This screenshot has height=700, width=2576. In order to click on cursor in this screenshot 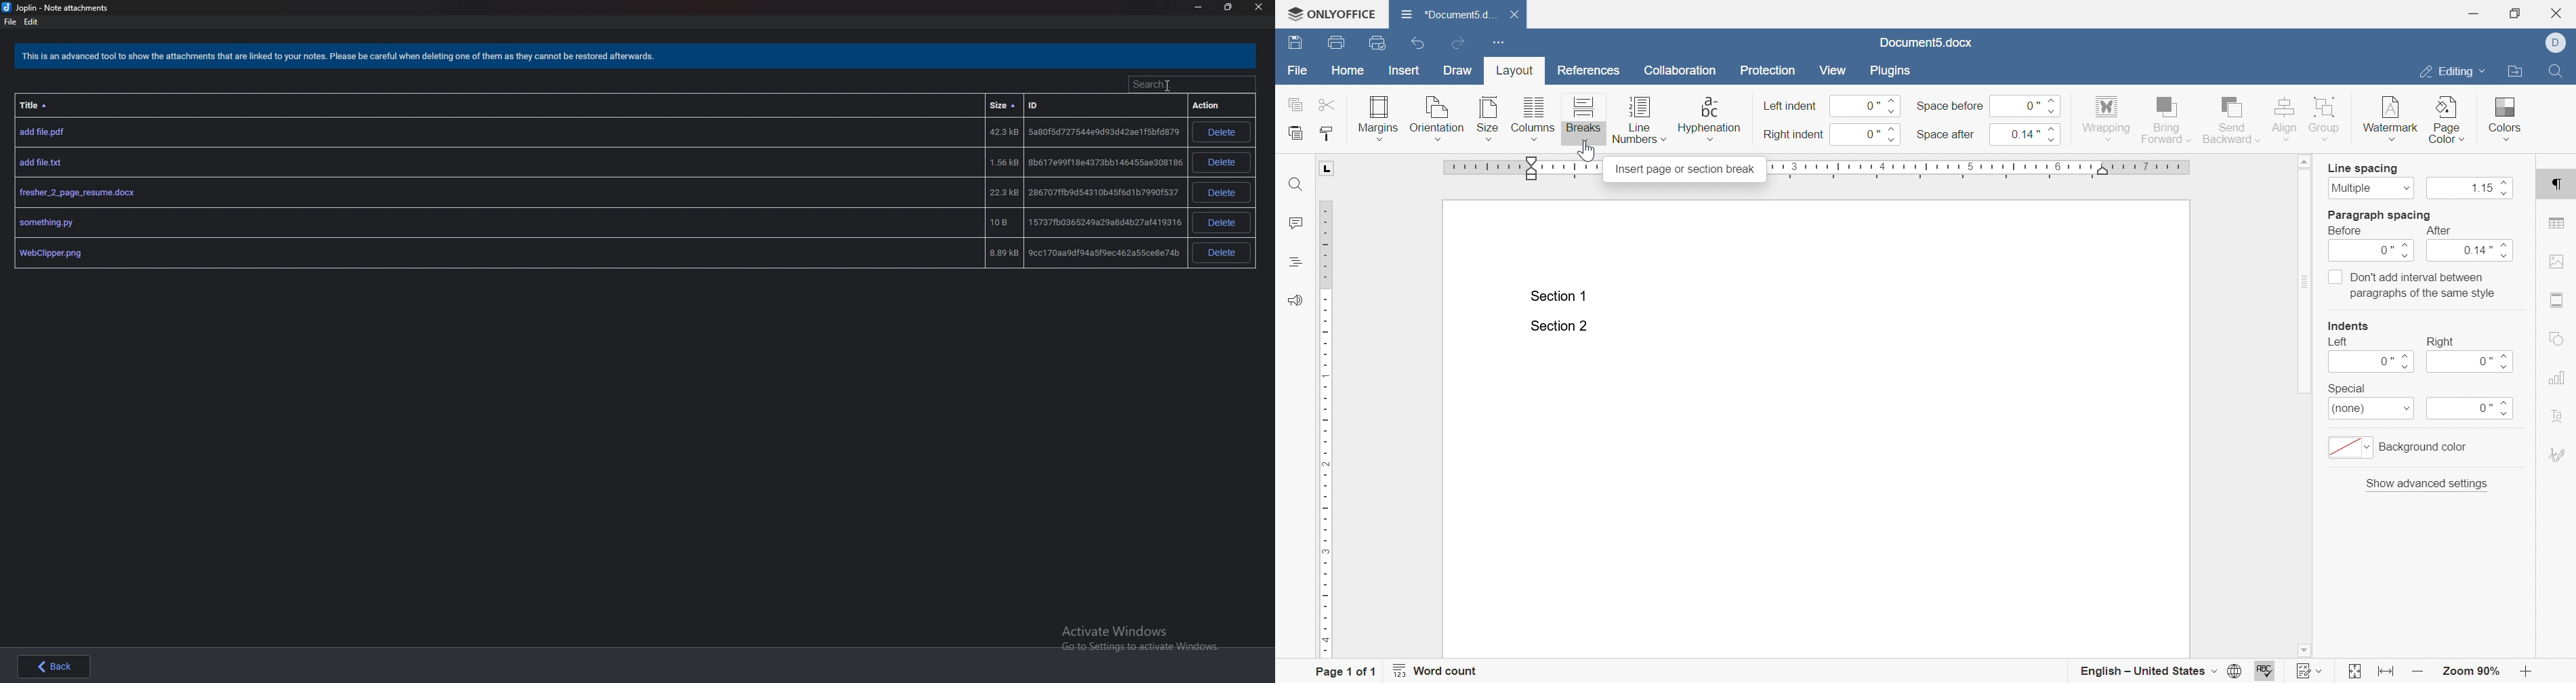, I will do `click(1168, 82)`.